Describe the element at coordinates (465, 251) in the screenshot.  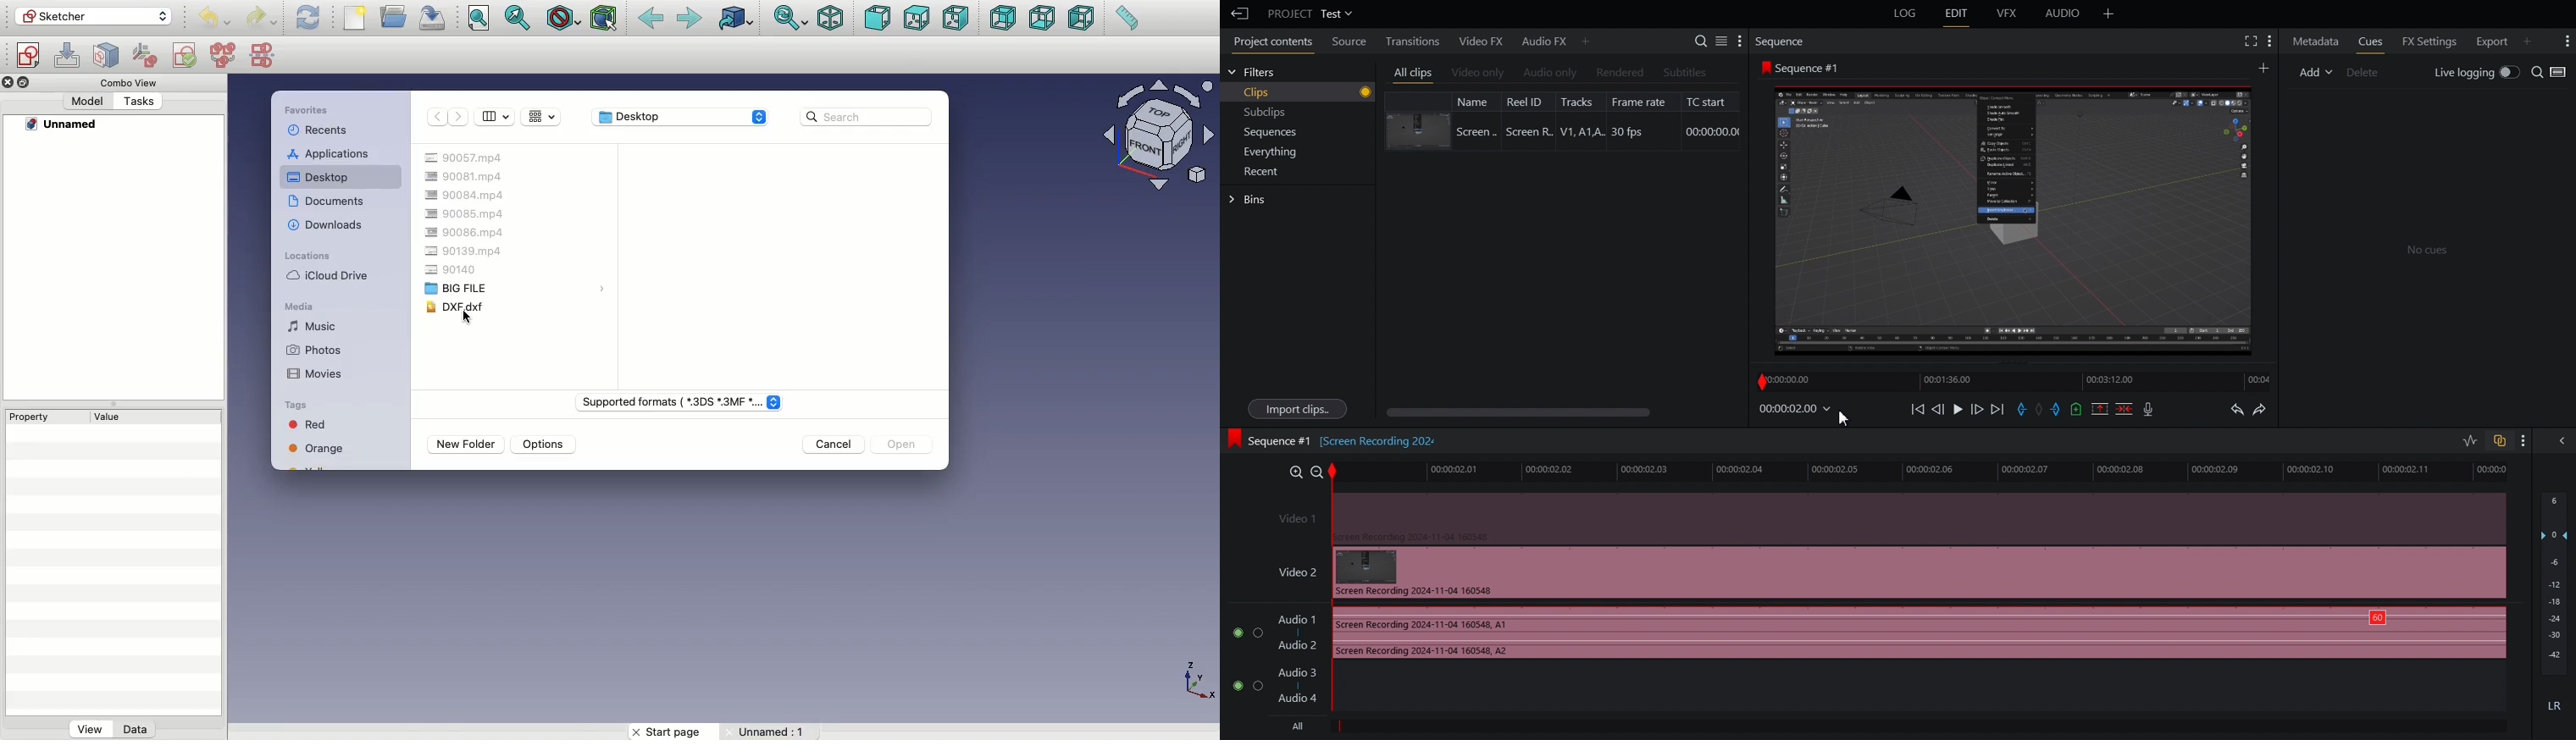
I see `90139.mp4` at that location.